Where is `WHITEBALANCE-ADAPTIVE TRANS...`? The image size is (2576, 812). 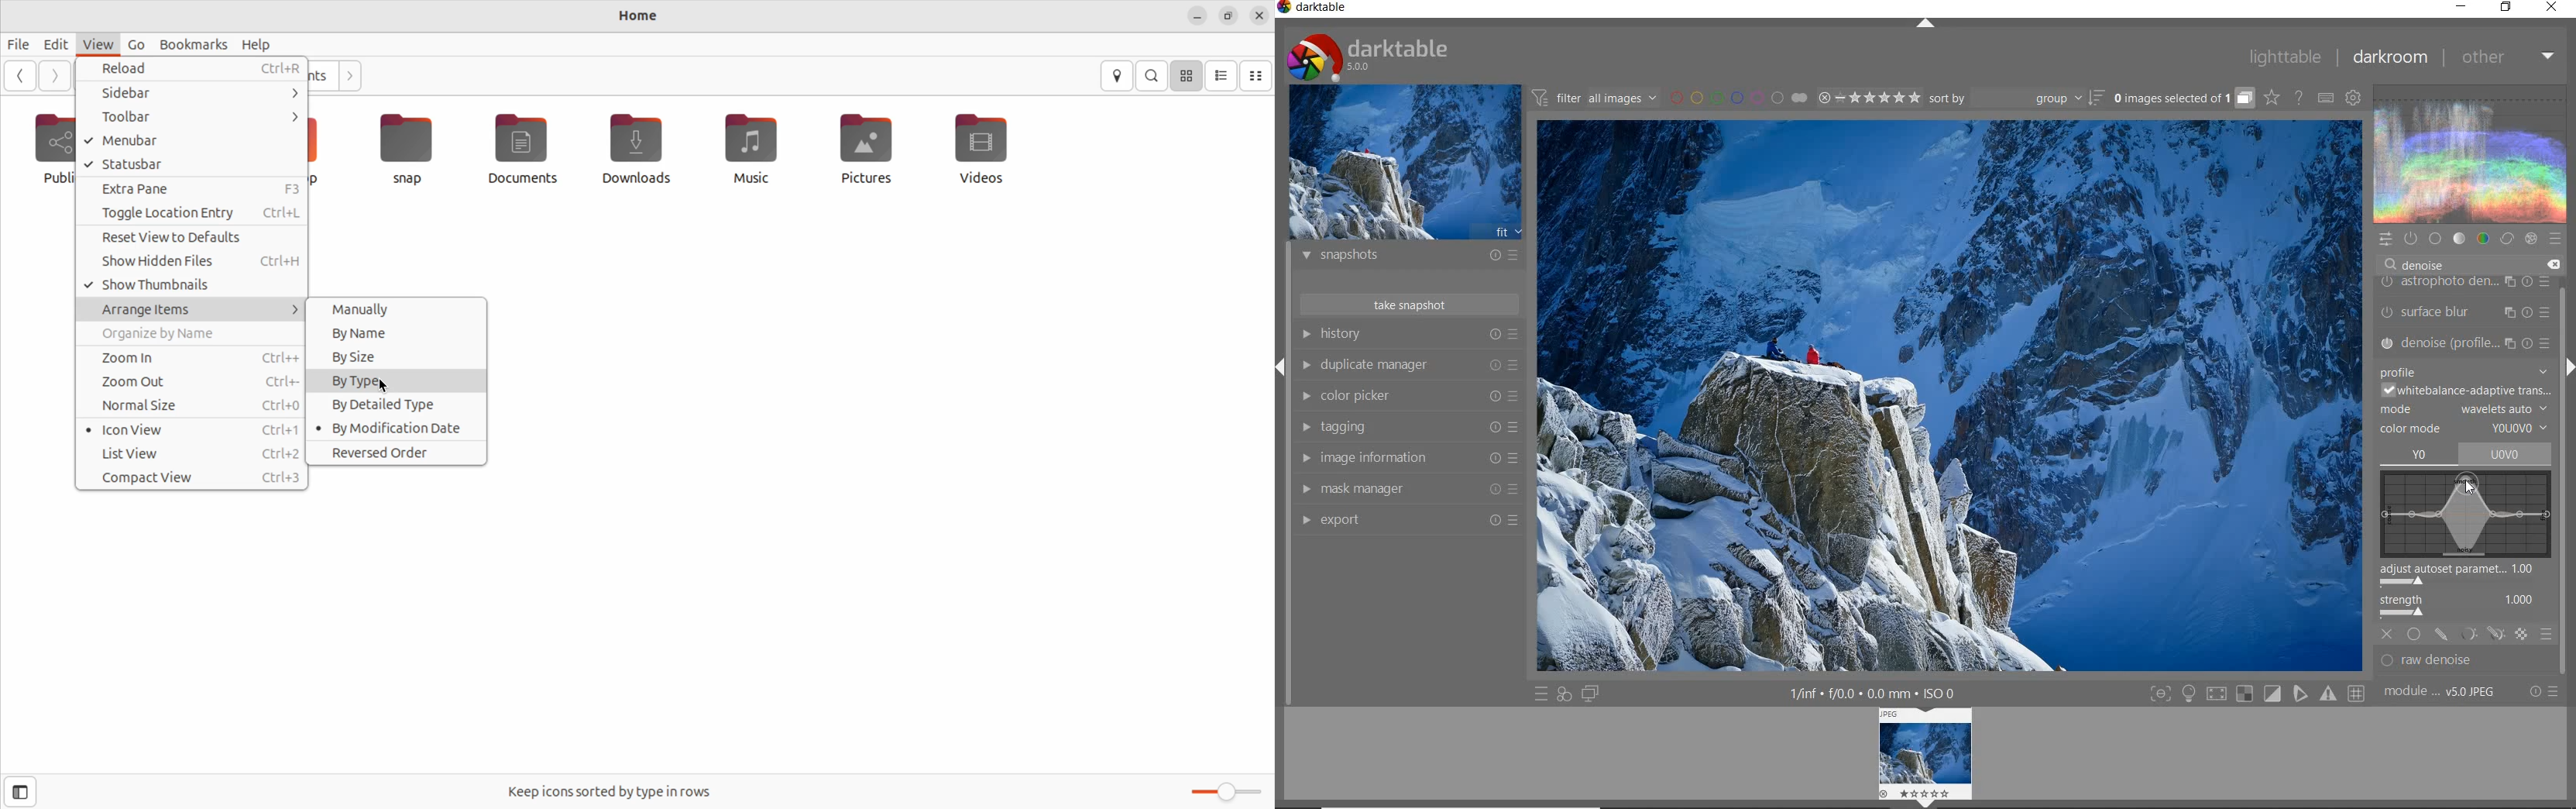 WHITEBALANCE-ADAPTIVE TRANS... is located at coordinates (2466, 389).